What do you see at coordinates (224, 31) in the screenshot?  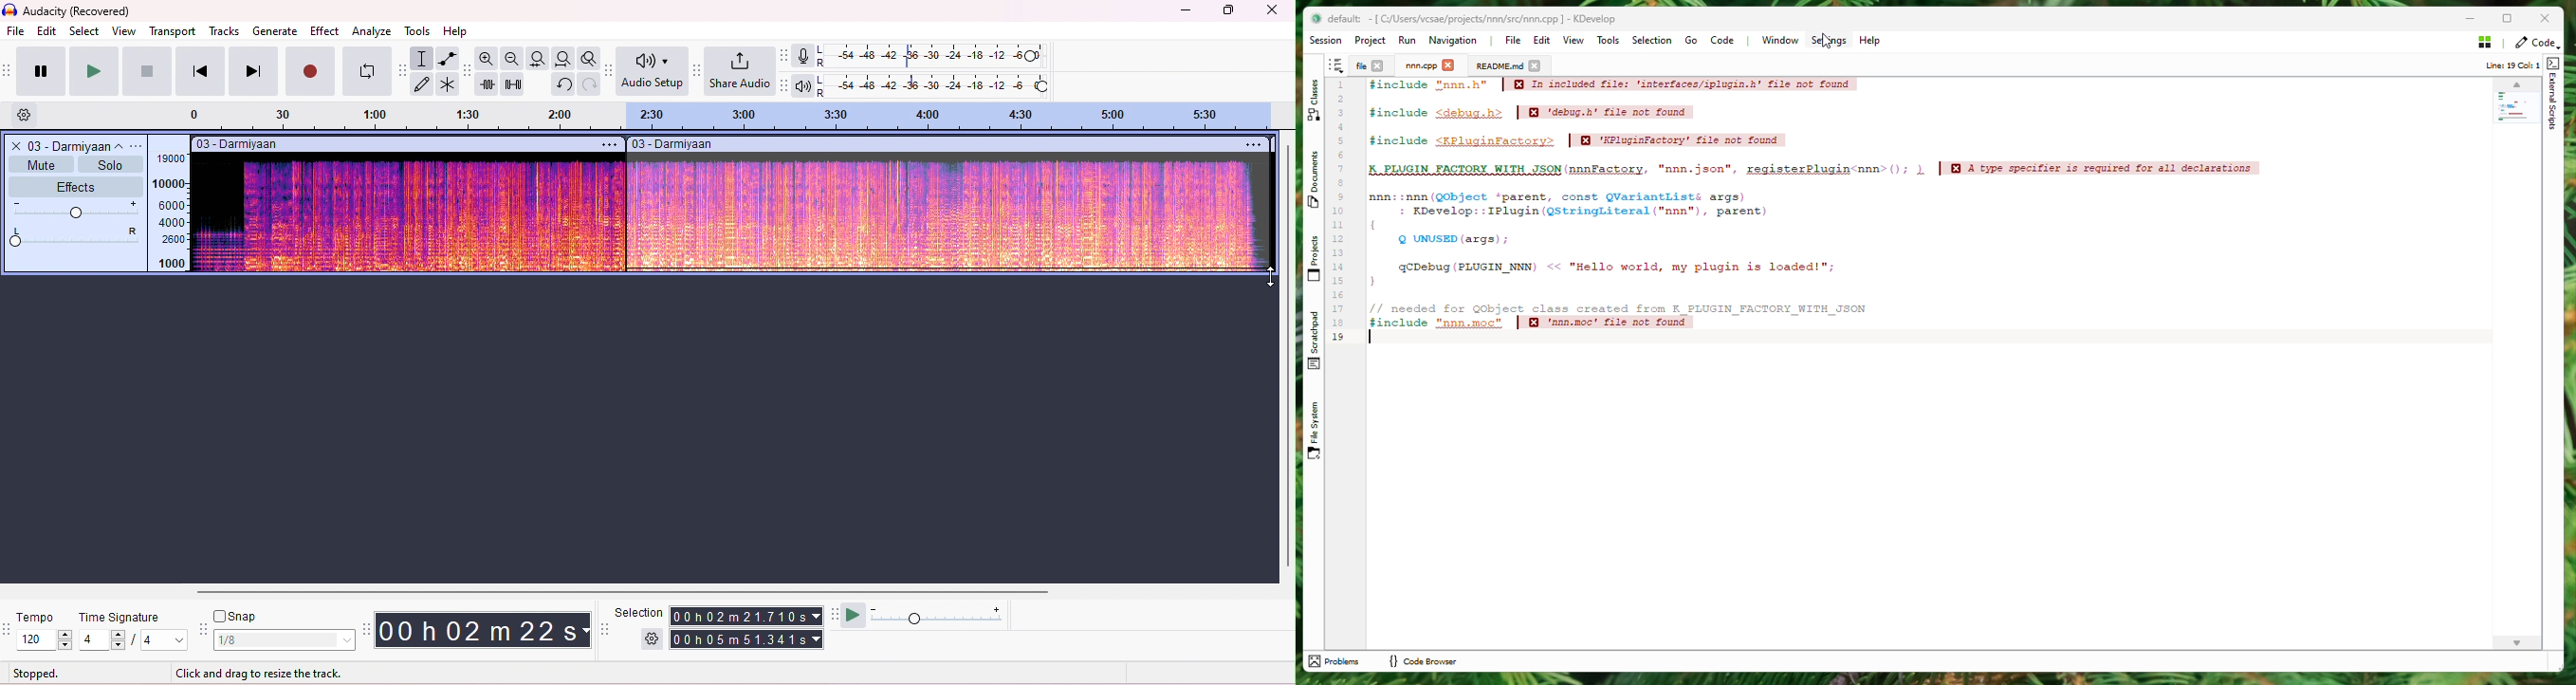 I see `tracks` at bounding box center [224, 31].